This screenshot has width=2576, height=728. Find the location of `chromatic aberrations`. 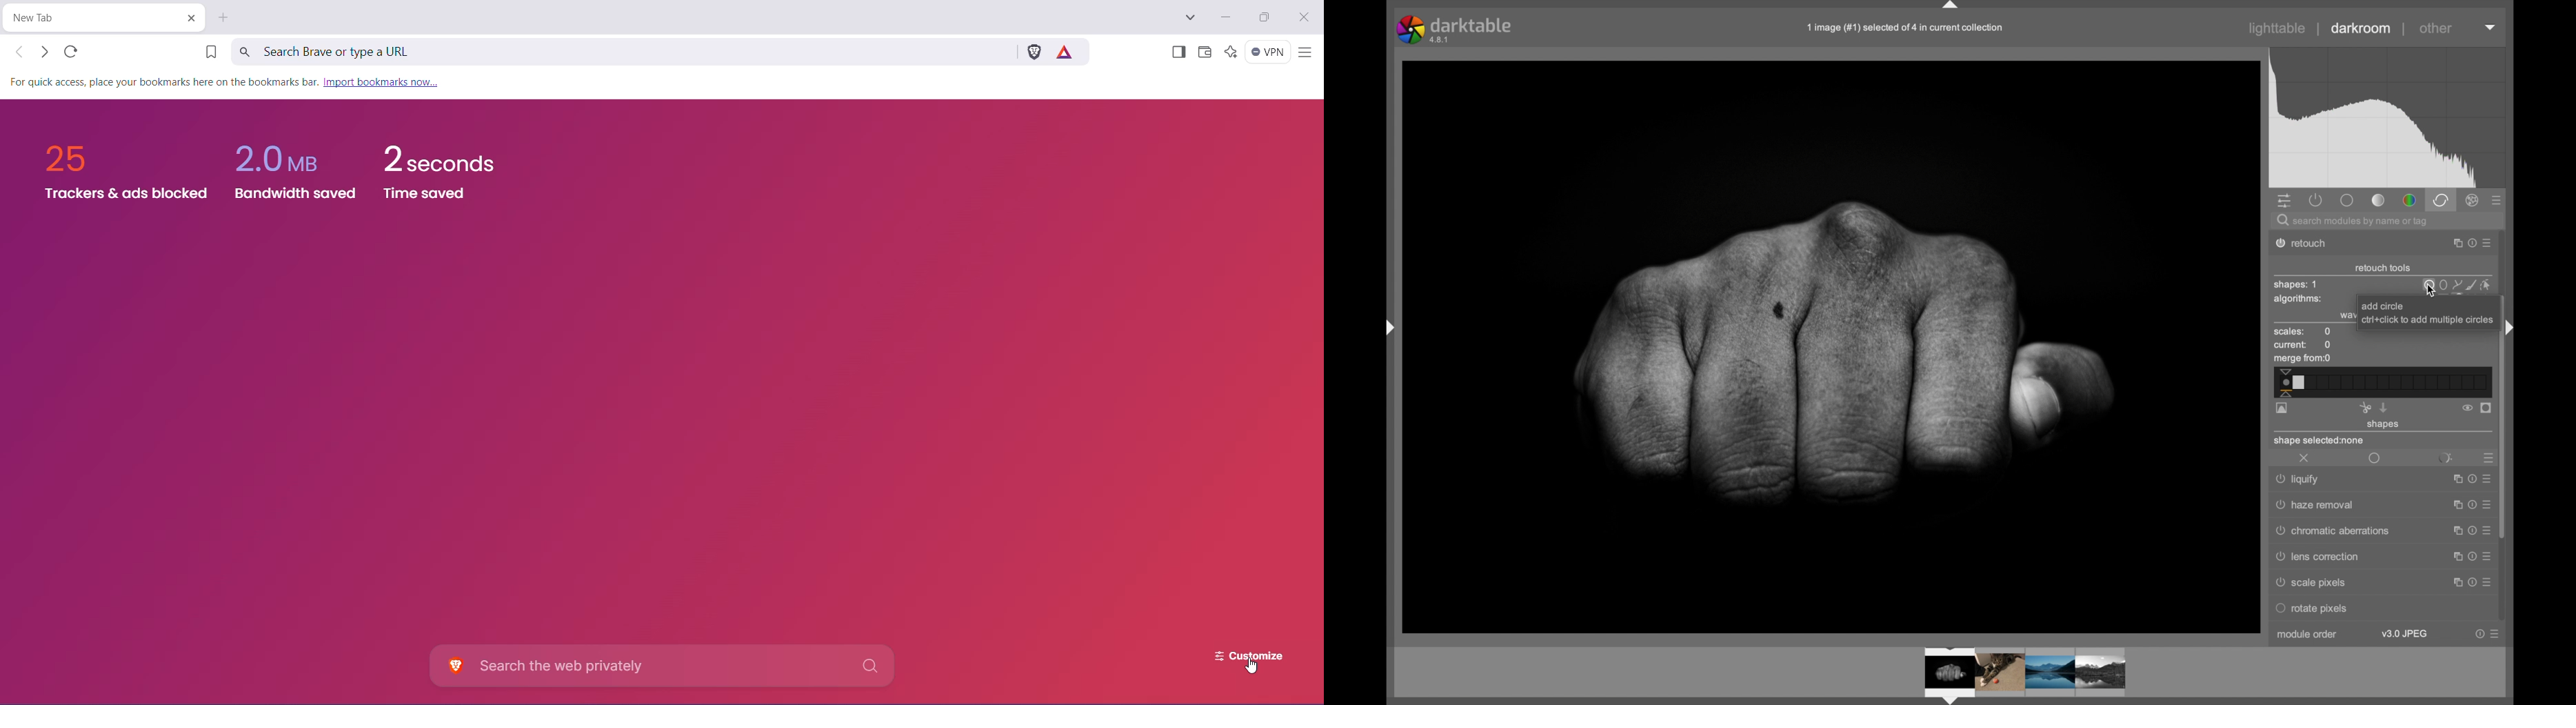

chromatic aberrations is located at coordinates (2331, 532).